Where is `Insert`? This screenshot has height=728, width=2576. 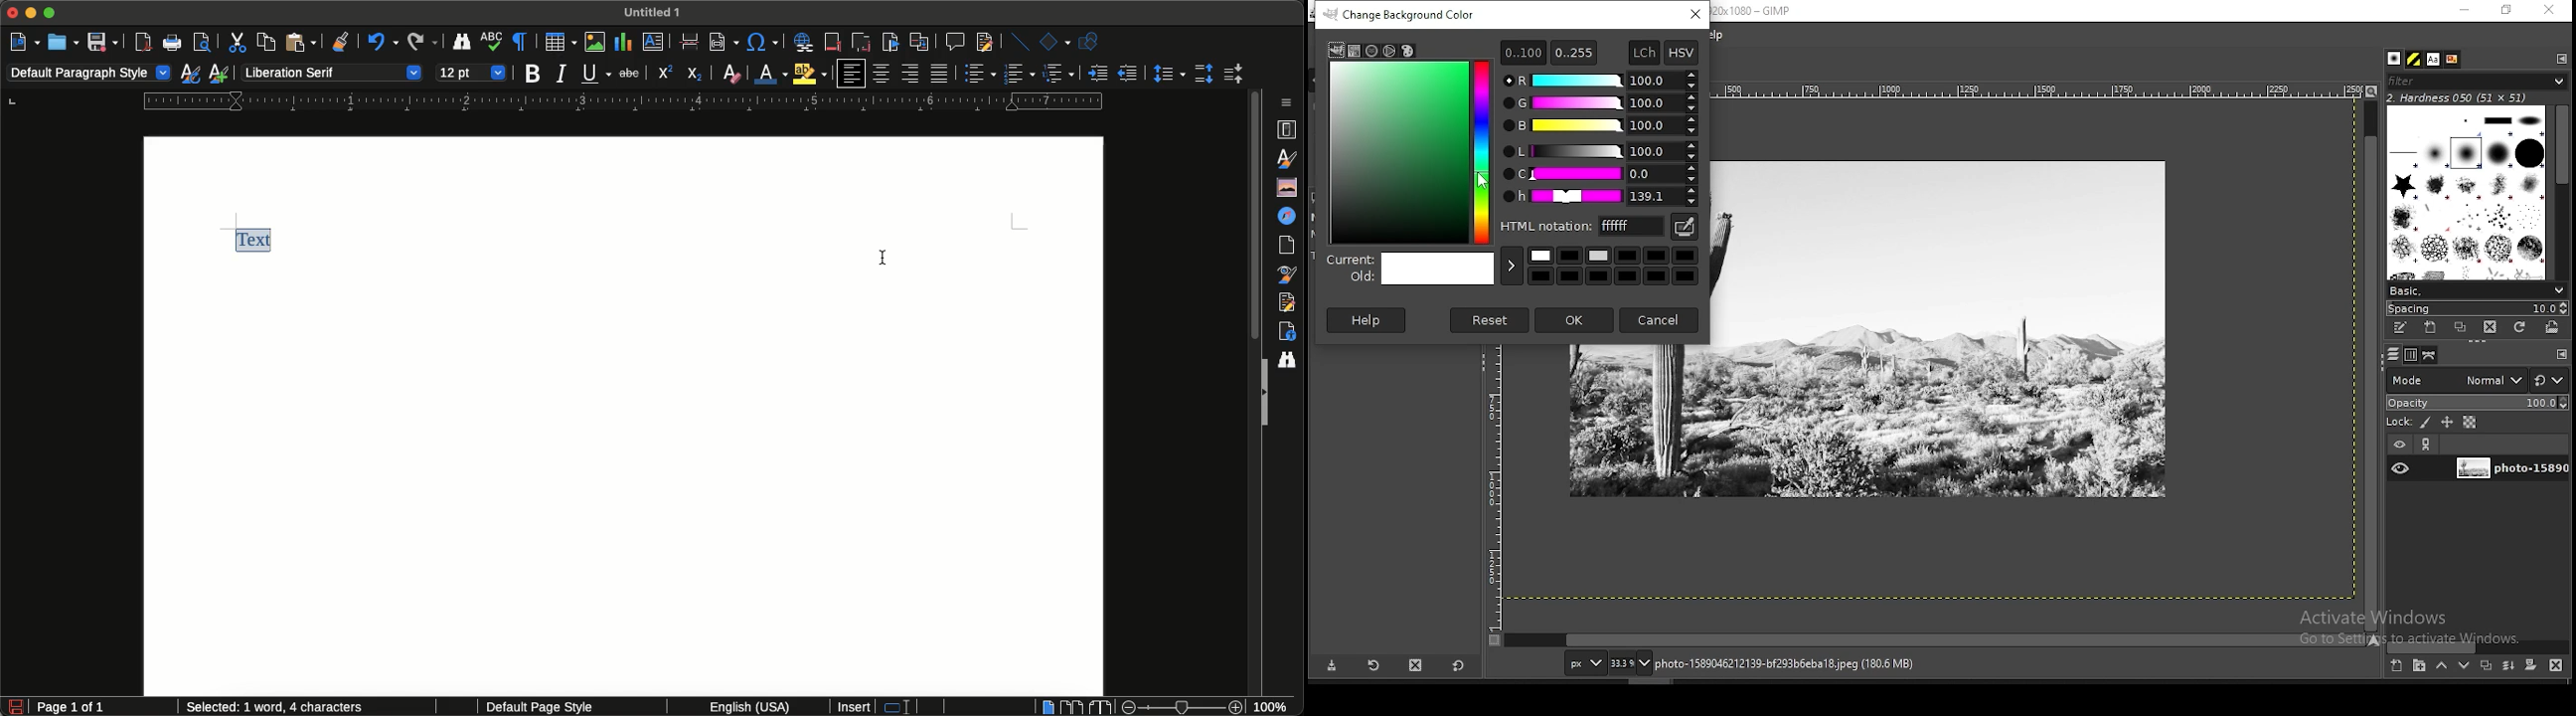 Insert is located at coordinates (855, 707).